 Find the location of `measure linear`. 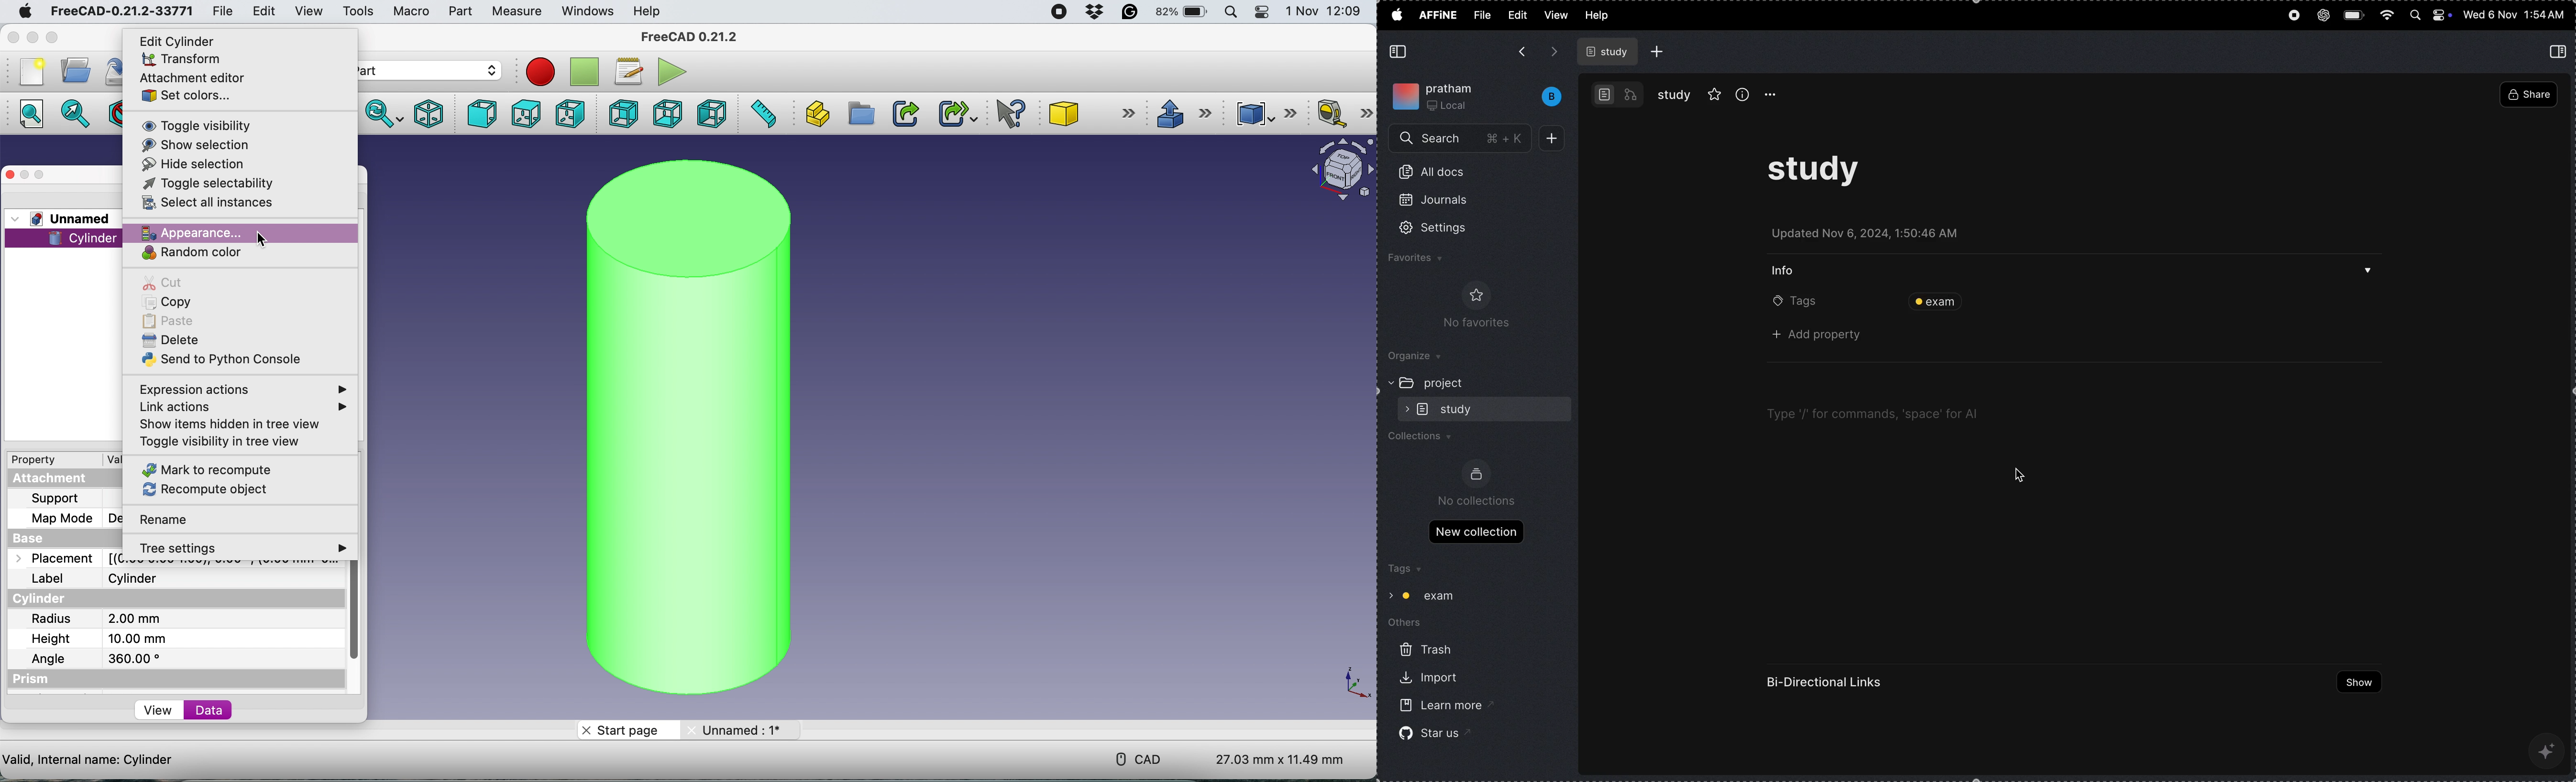

measure linear is located at coordinates (1343, 115).